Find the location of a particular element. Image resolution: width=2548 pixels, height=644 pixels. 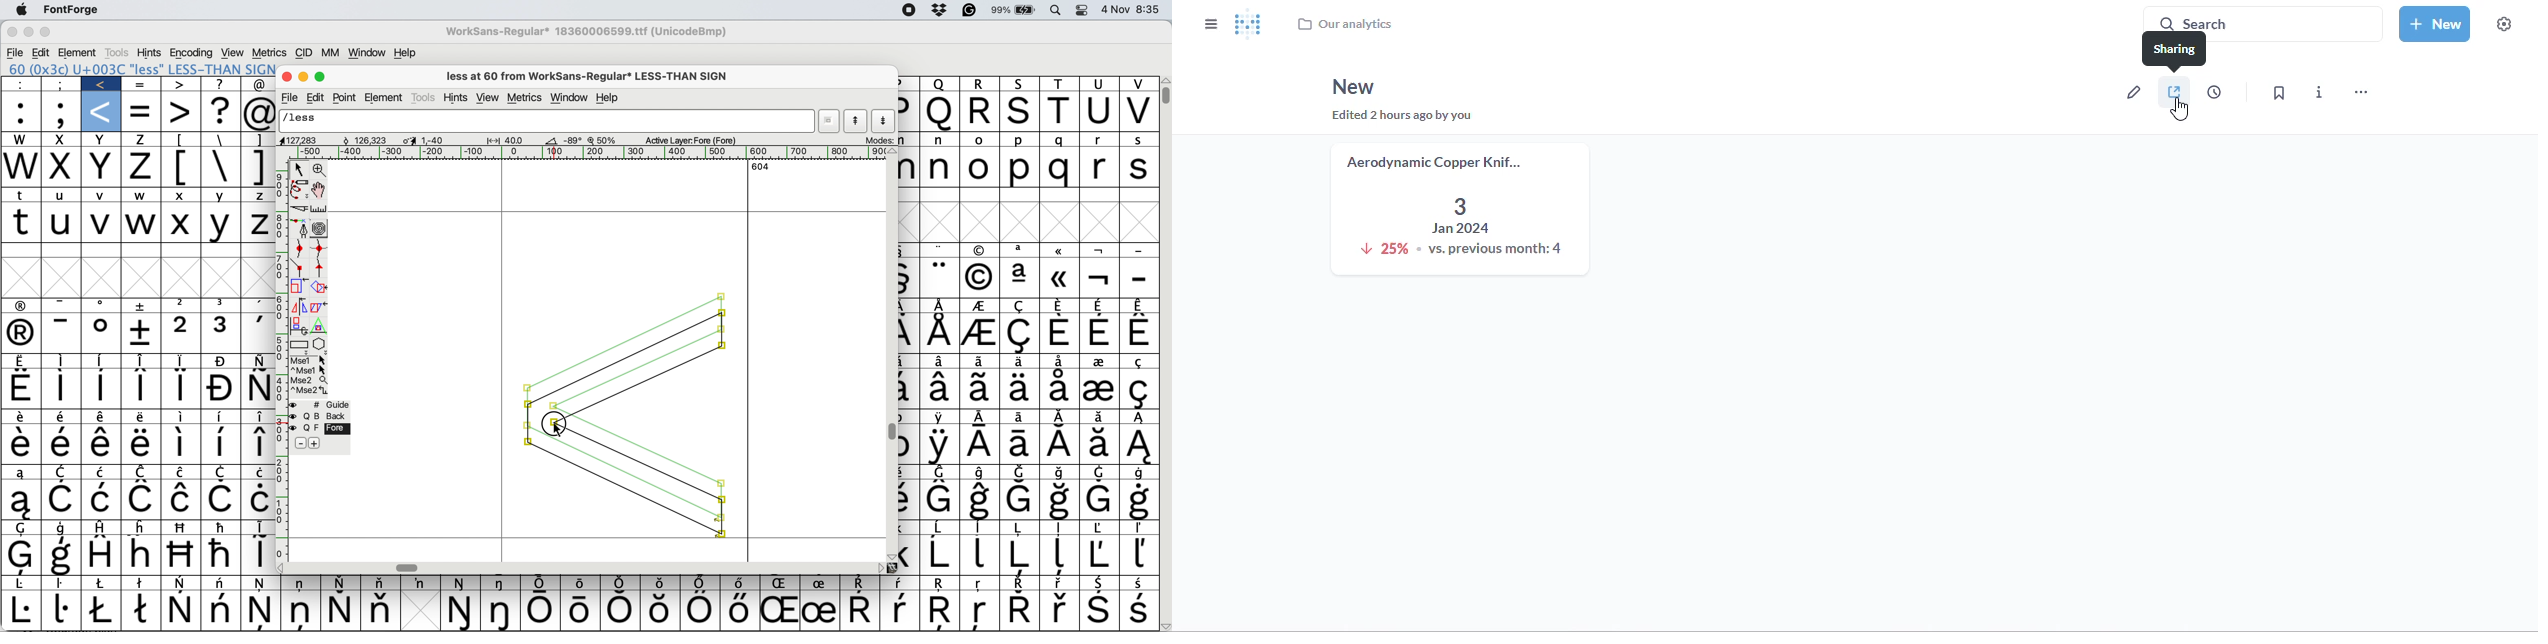

Symbol is located at coordinates (256, 471).